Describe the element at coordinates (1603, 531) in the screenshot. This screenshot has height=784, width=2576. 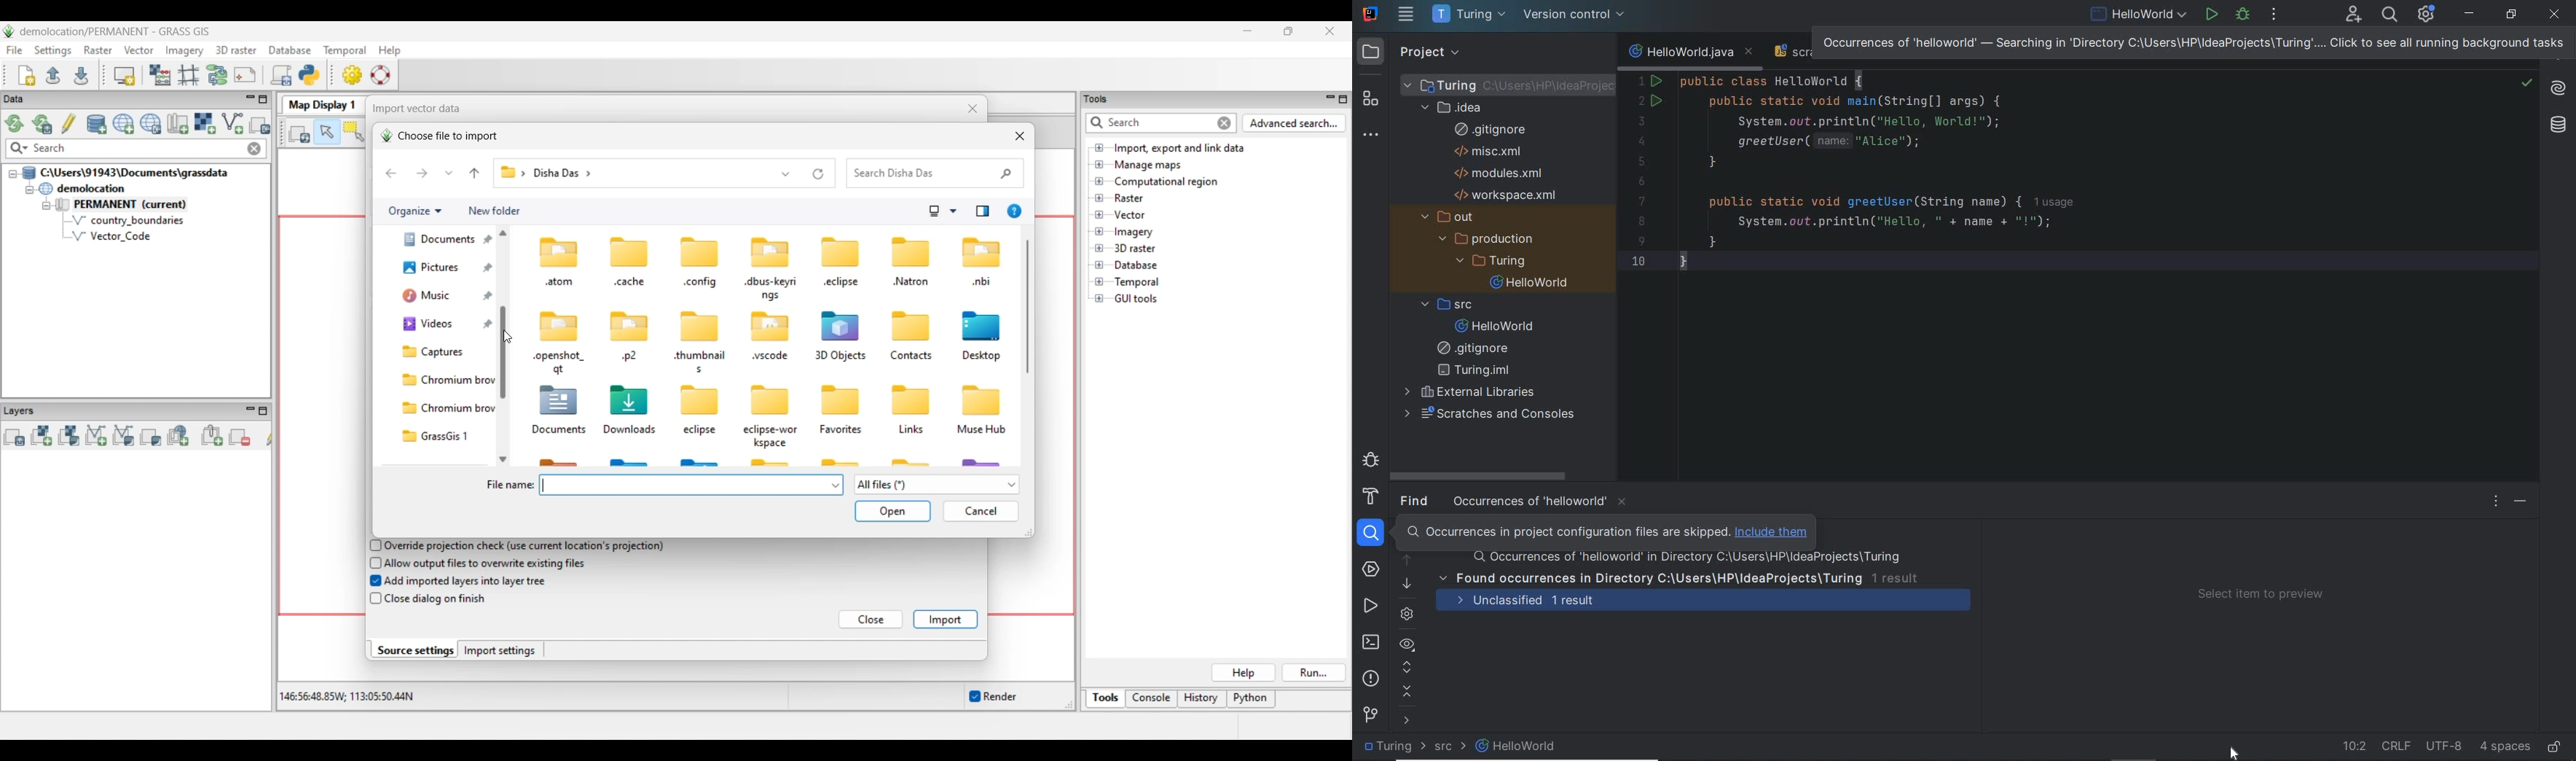
I see `occurrences in project configuration files` at that location.